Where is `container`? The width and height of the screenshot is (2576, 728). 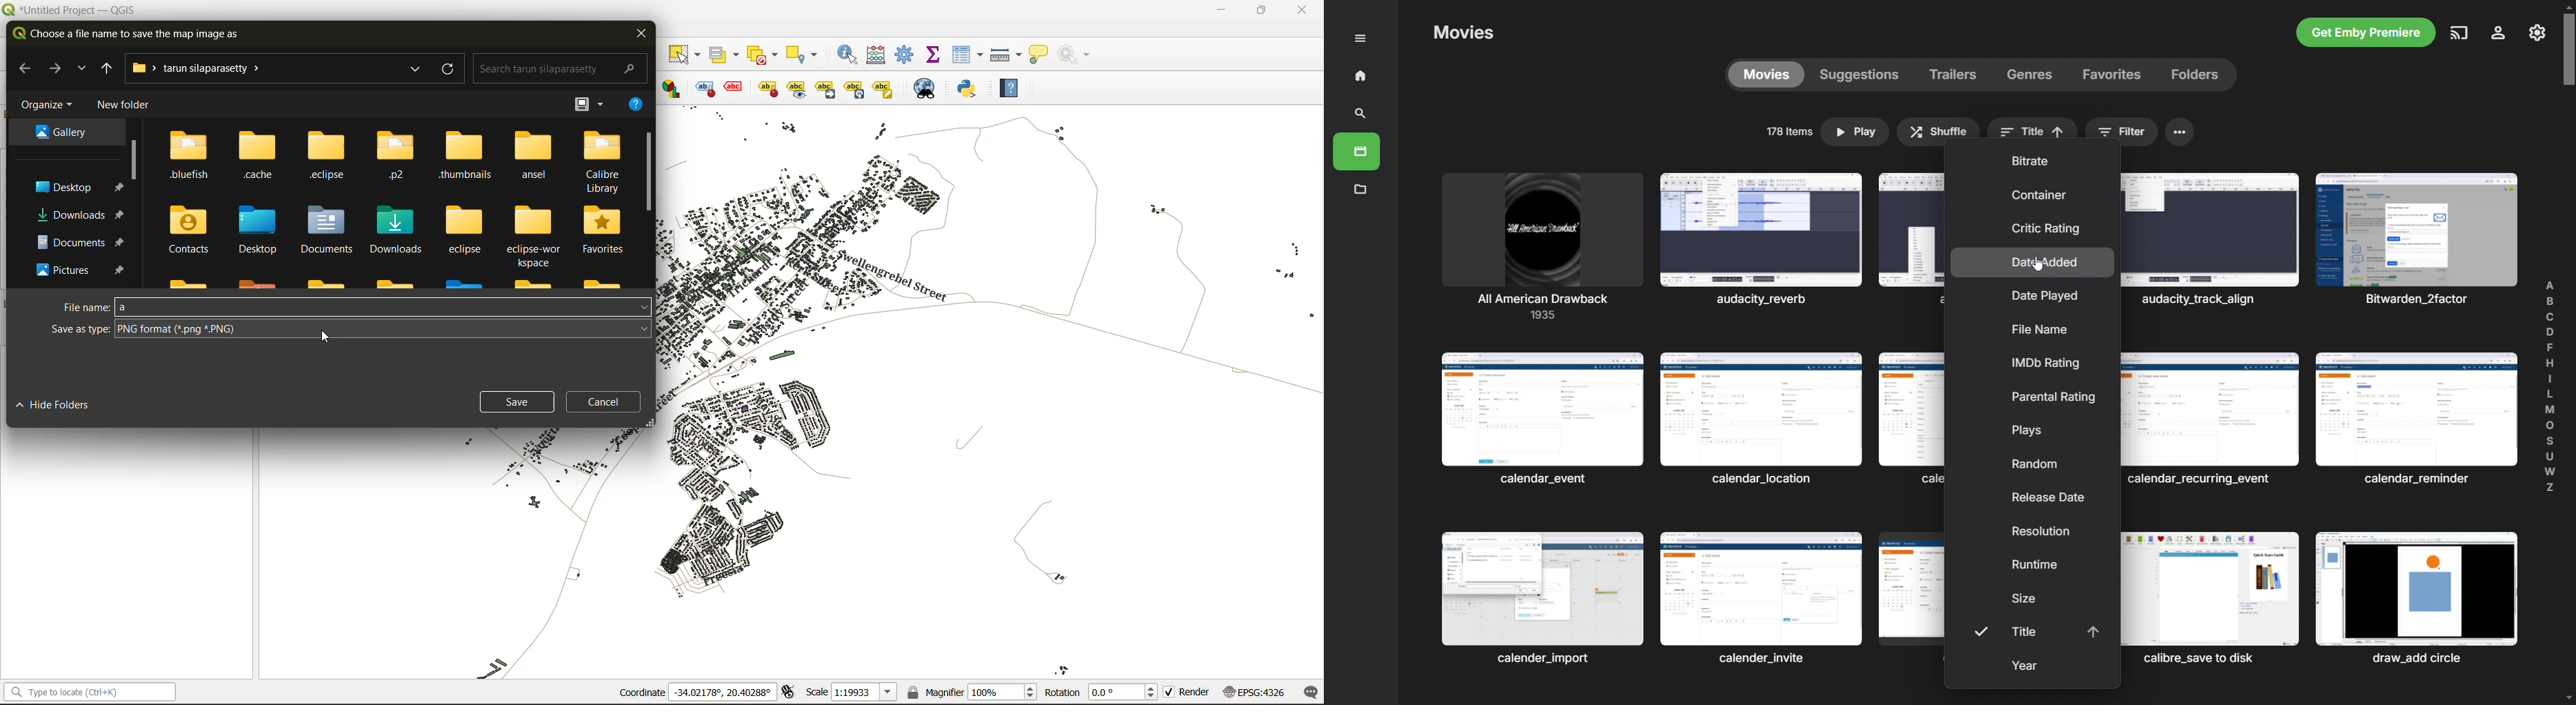 container is located at coordinates (2033, 193).